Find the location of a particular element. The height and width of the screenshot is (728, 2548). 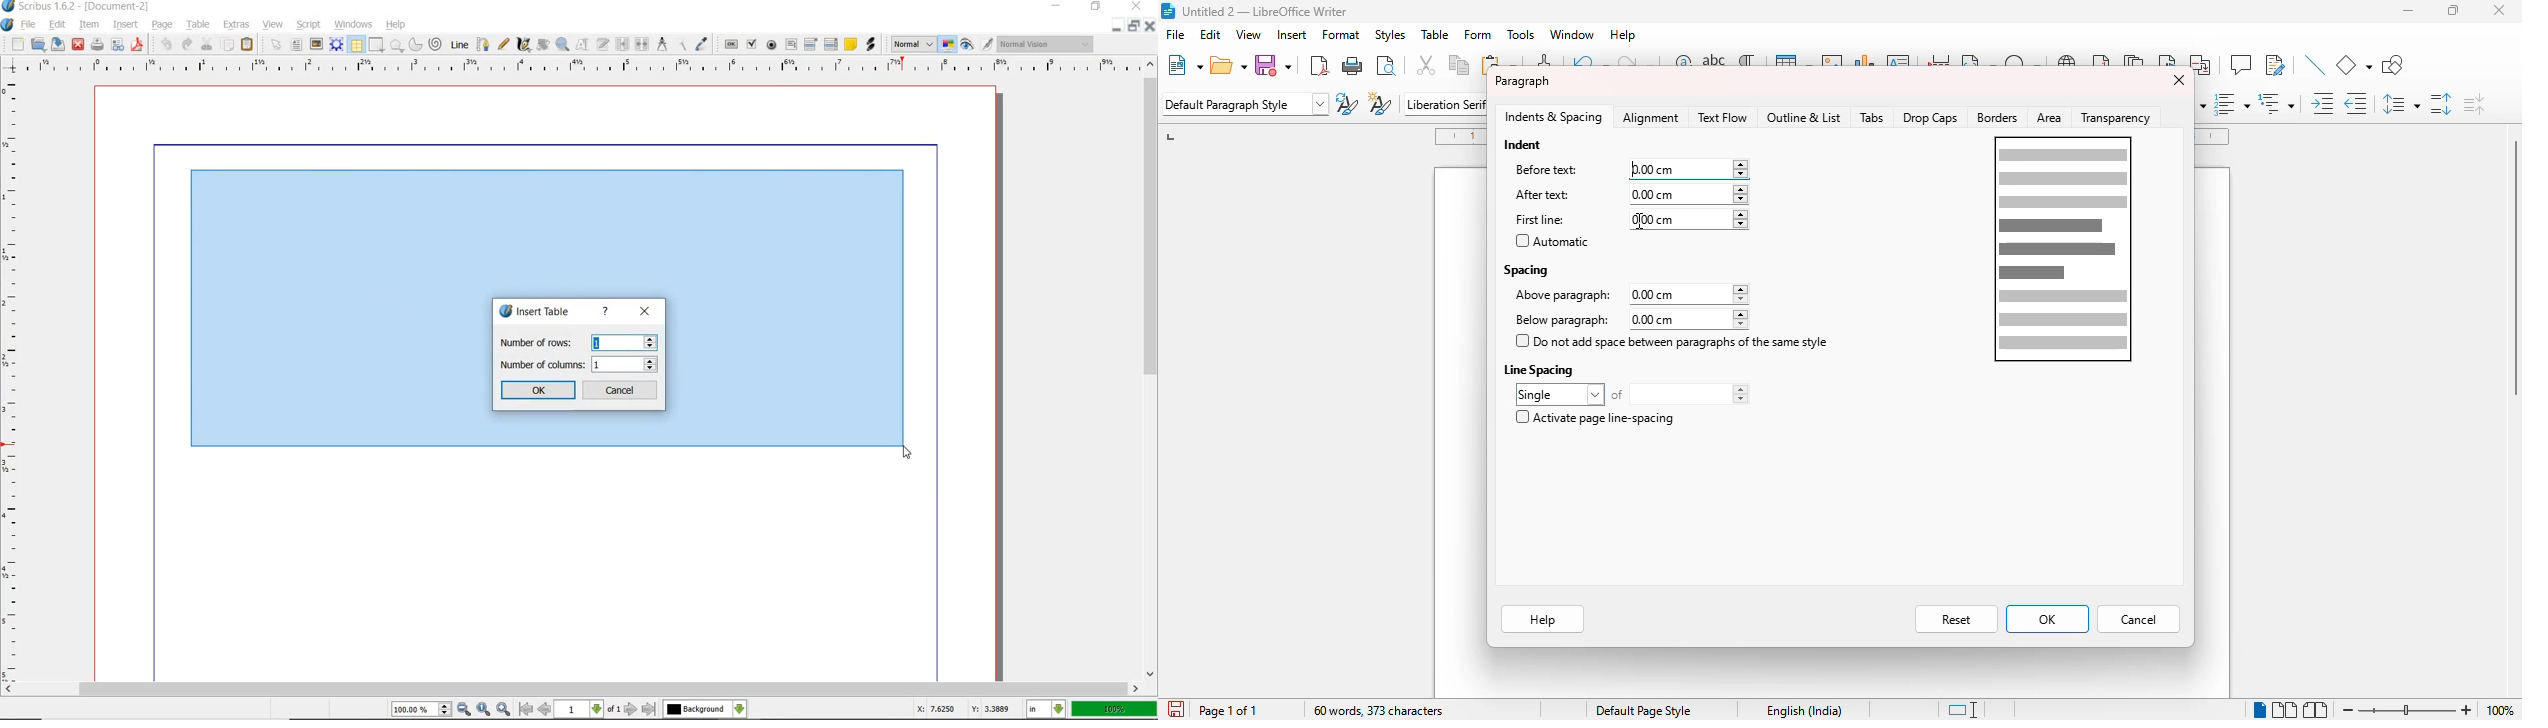

toggle ordered list is located at coordinates (2232, 103).